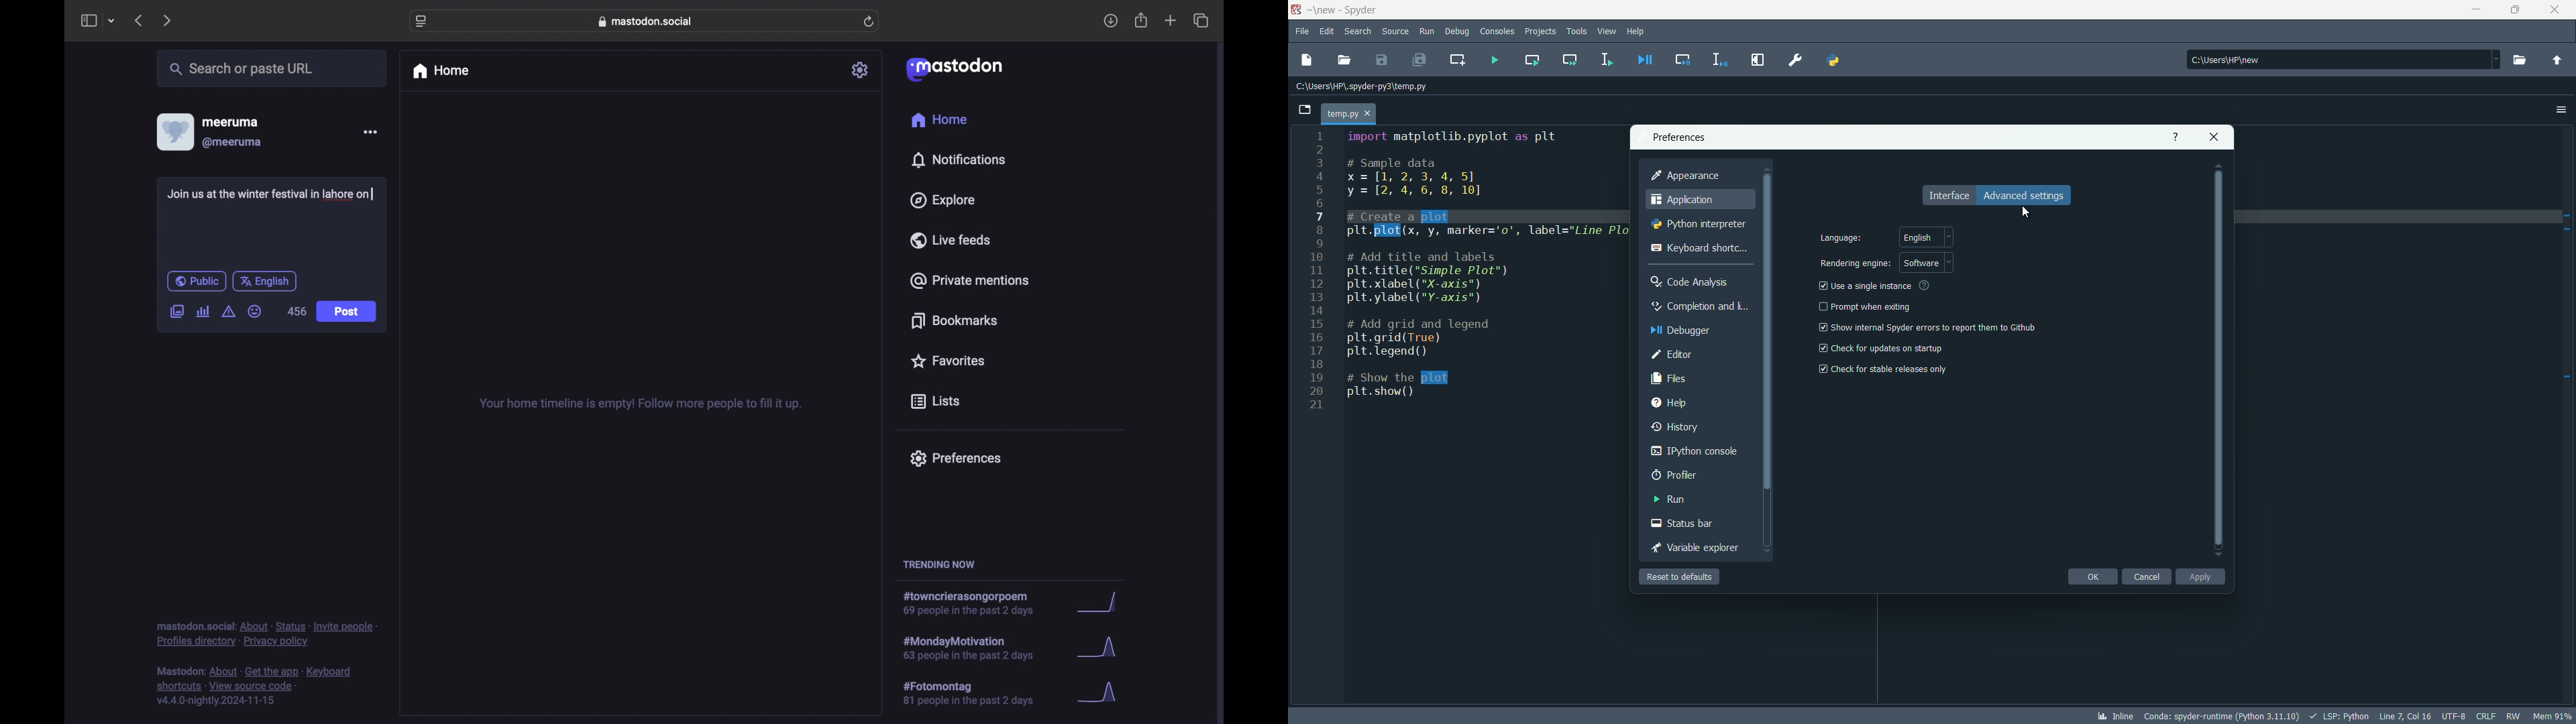 The width and height of the screenshot is (2576, 728). I want to click on add image, so click(176, 312).